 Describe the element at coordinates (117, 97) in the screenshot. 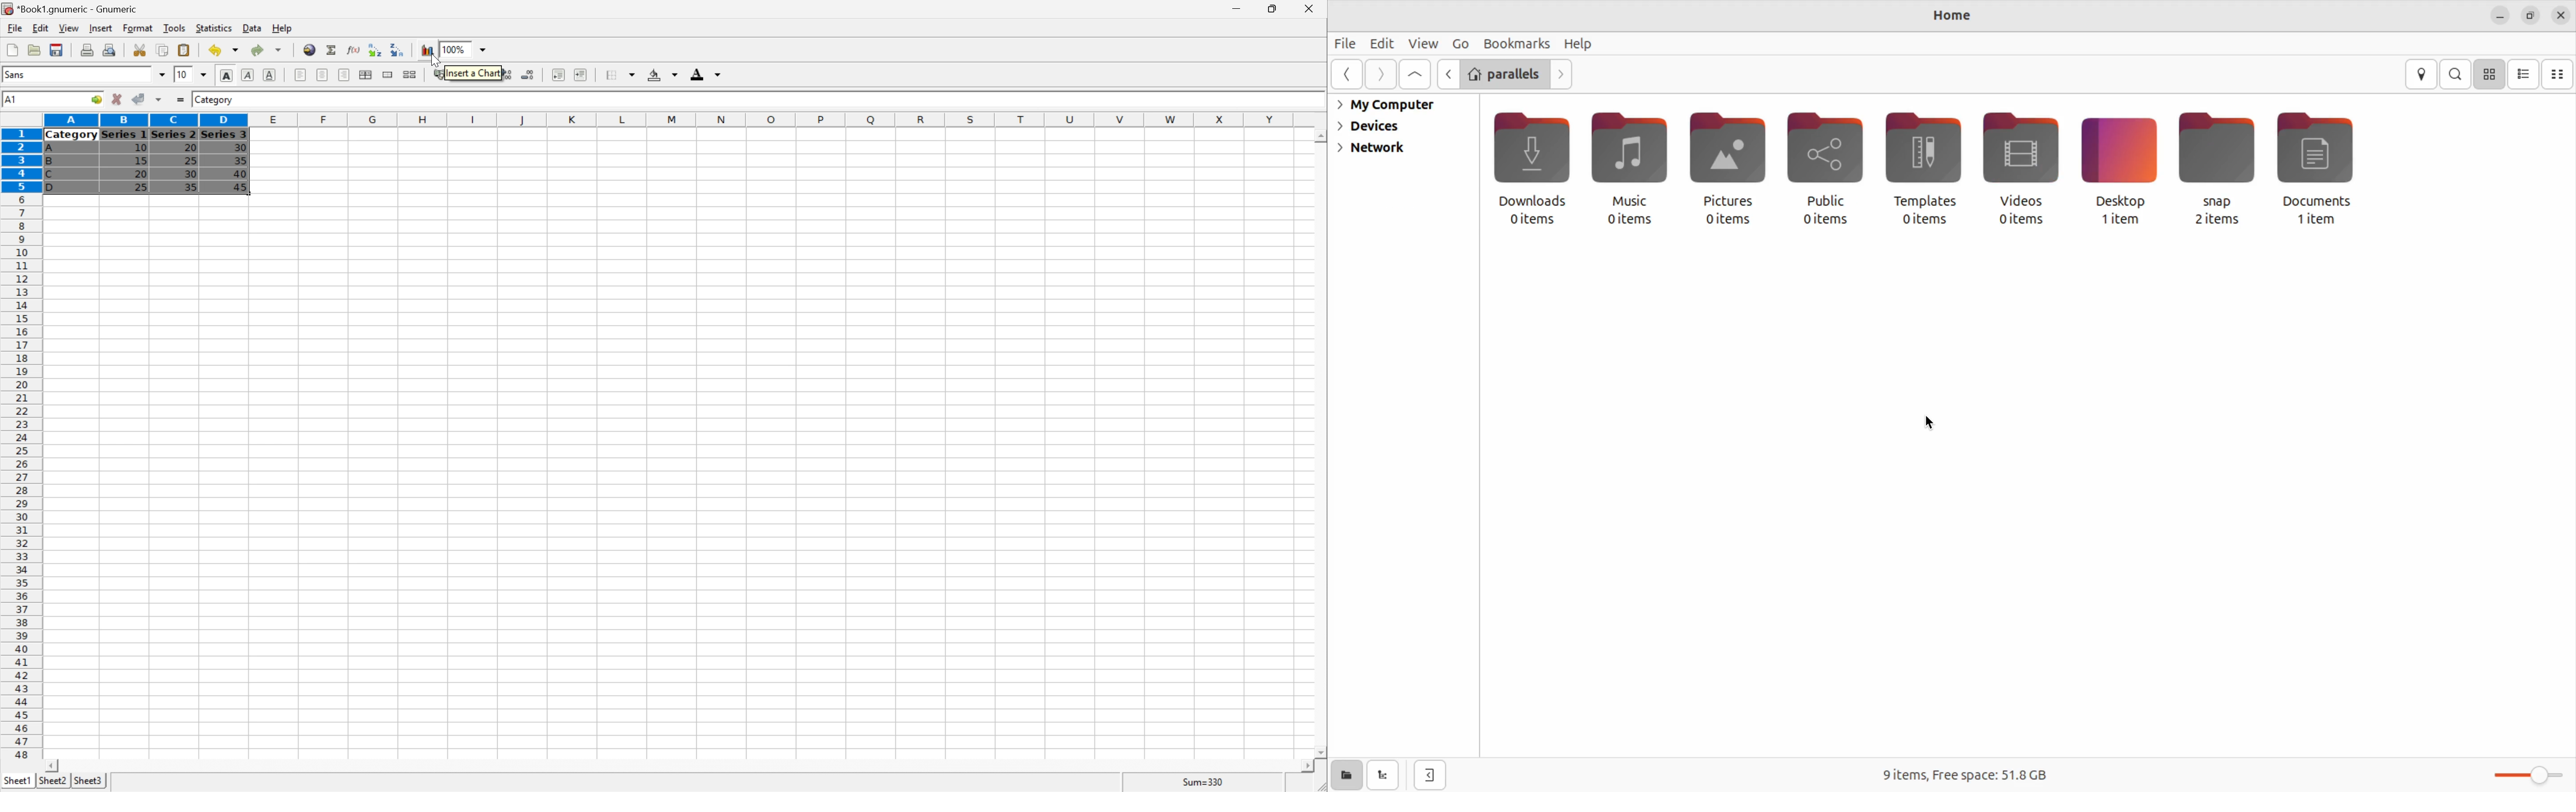

I see `Cancel changes` at that location.